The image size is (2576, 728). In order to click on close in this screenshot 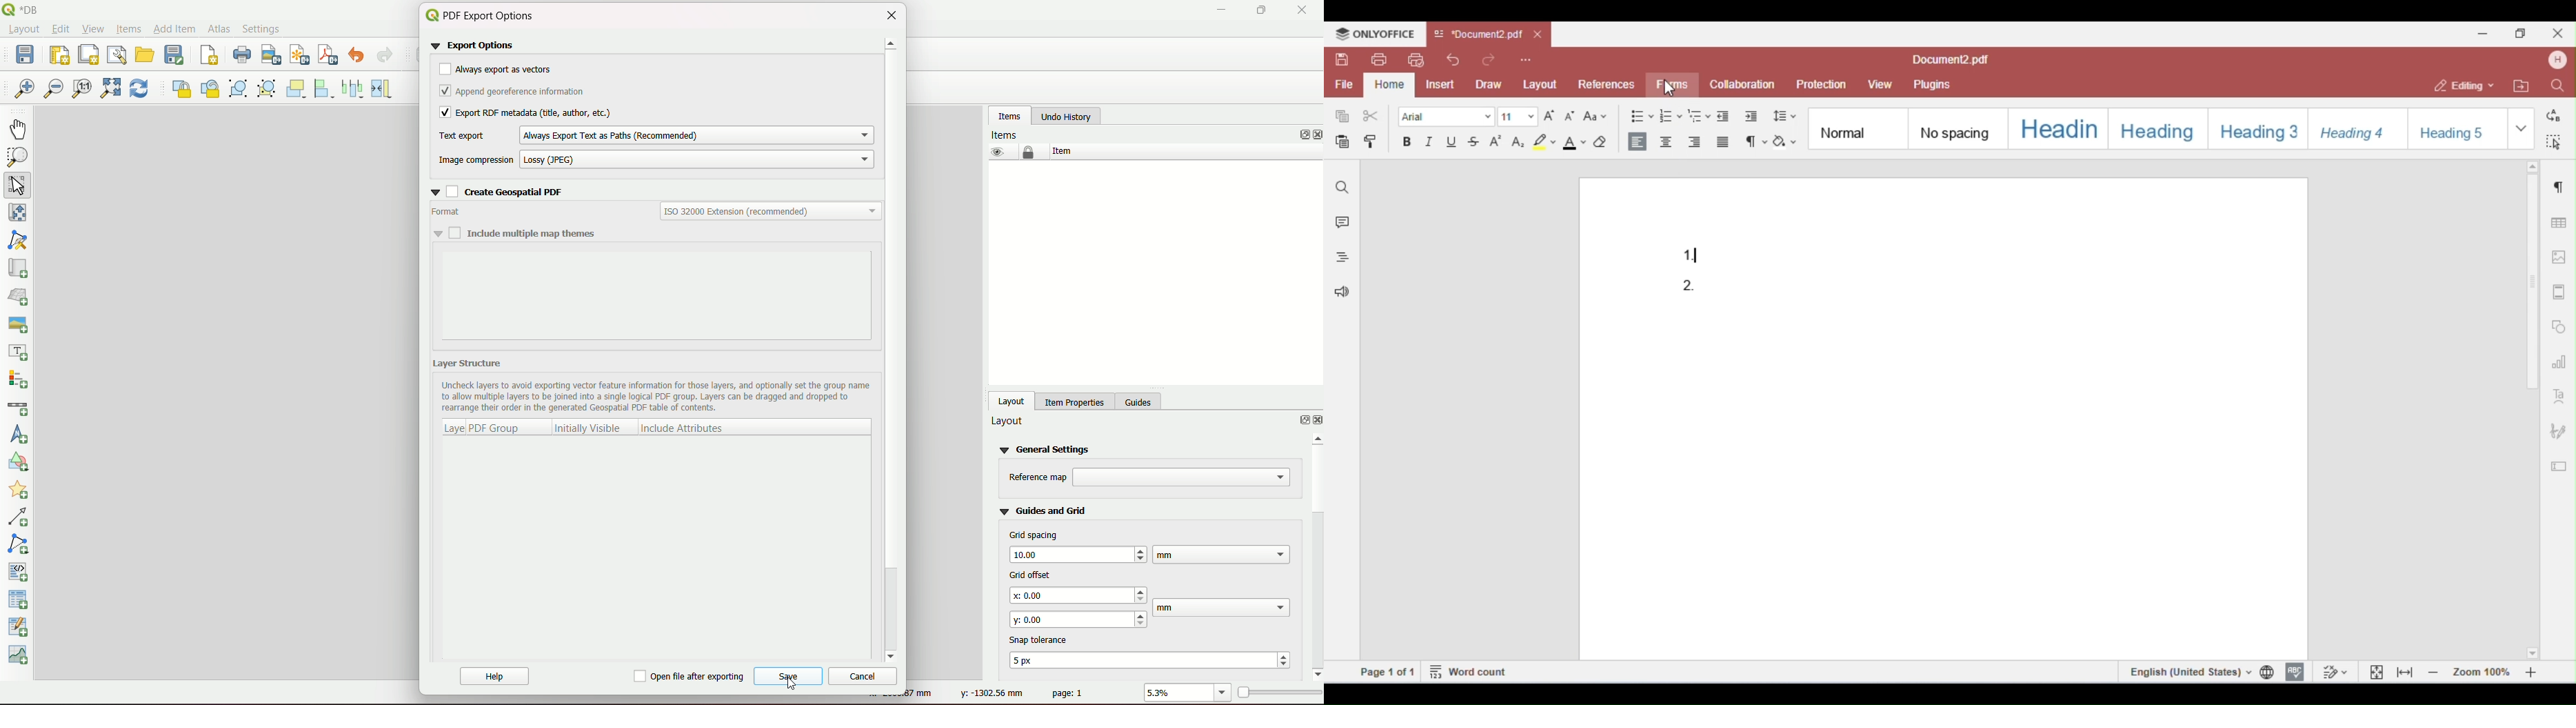, I will do `click(1316, 421)`.